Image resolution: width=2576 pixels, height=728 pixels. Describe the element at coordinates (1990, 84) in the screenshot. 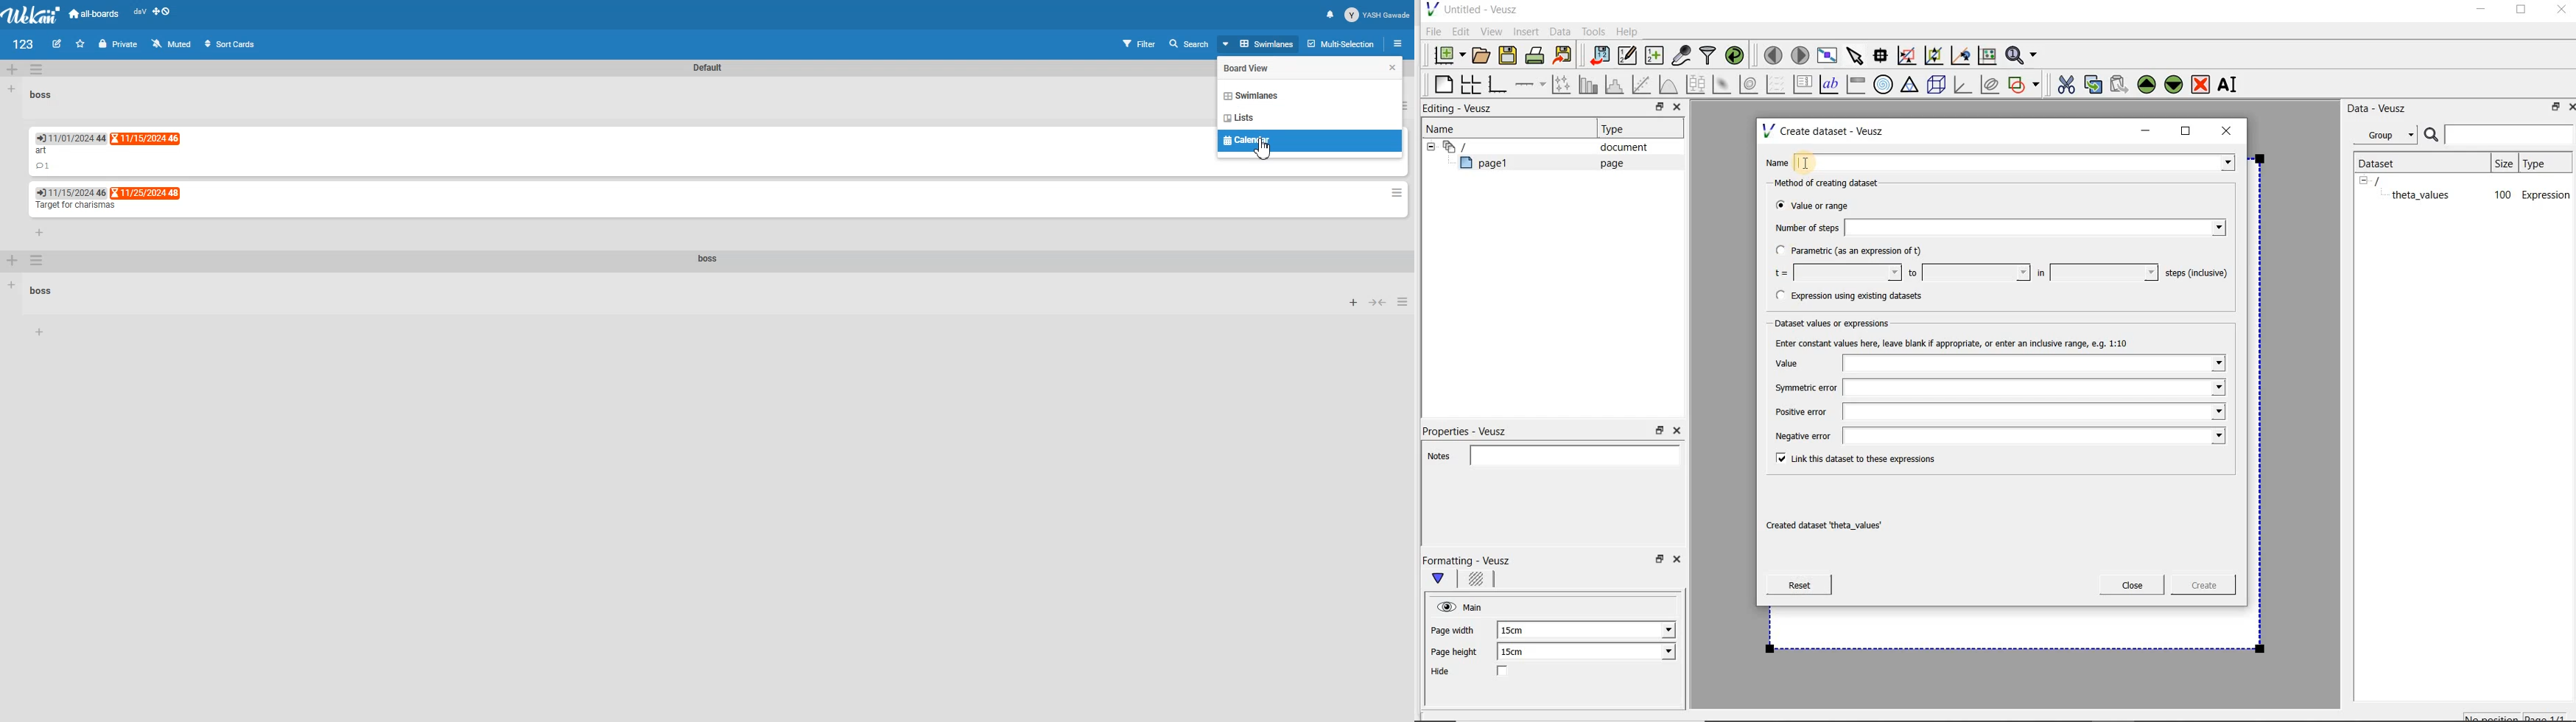

I see `plot covariance ellipses` at that location.